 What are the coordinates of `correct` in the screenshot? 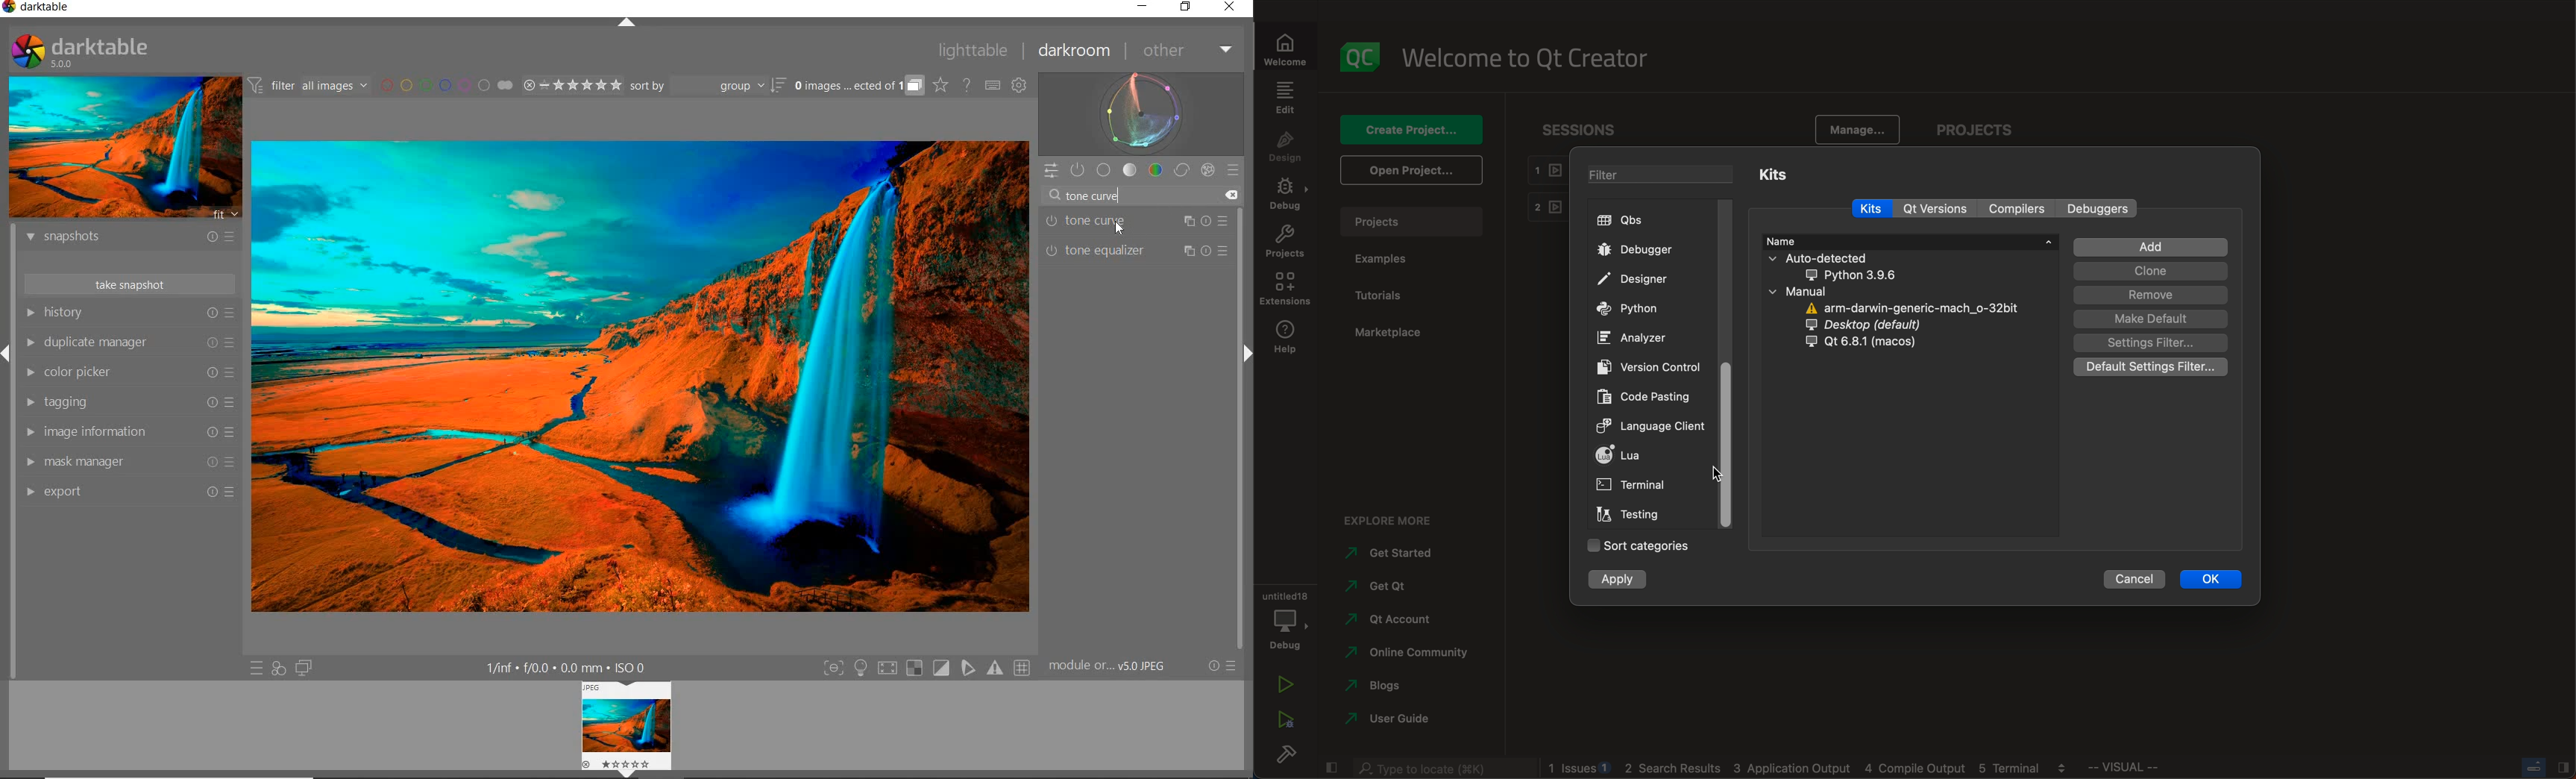 It's located at (1181, 169).